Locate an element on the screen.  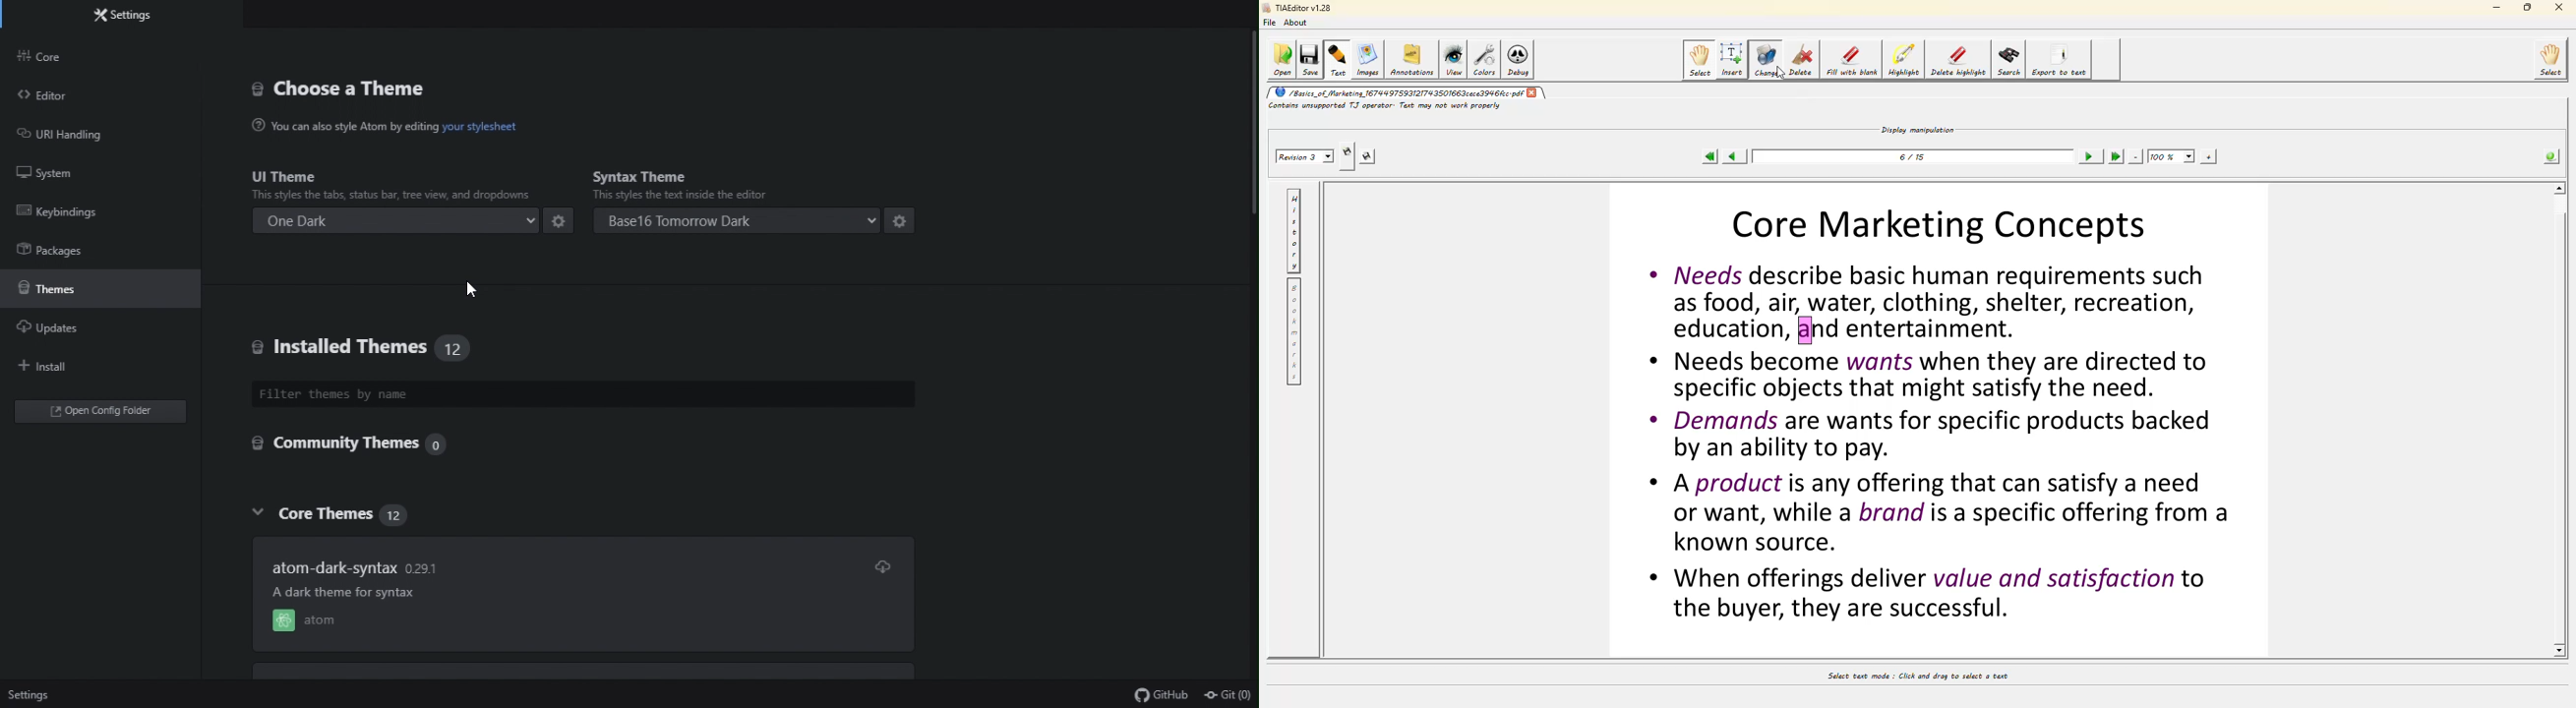
updates is located at coordinates (87, 328).